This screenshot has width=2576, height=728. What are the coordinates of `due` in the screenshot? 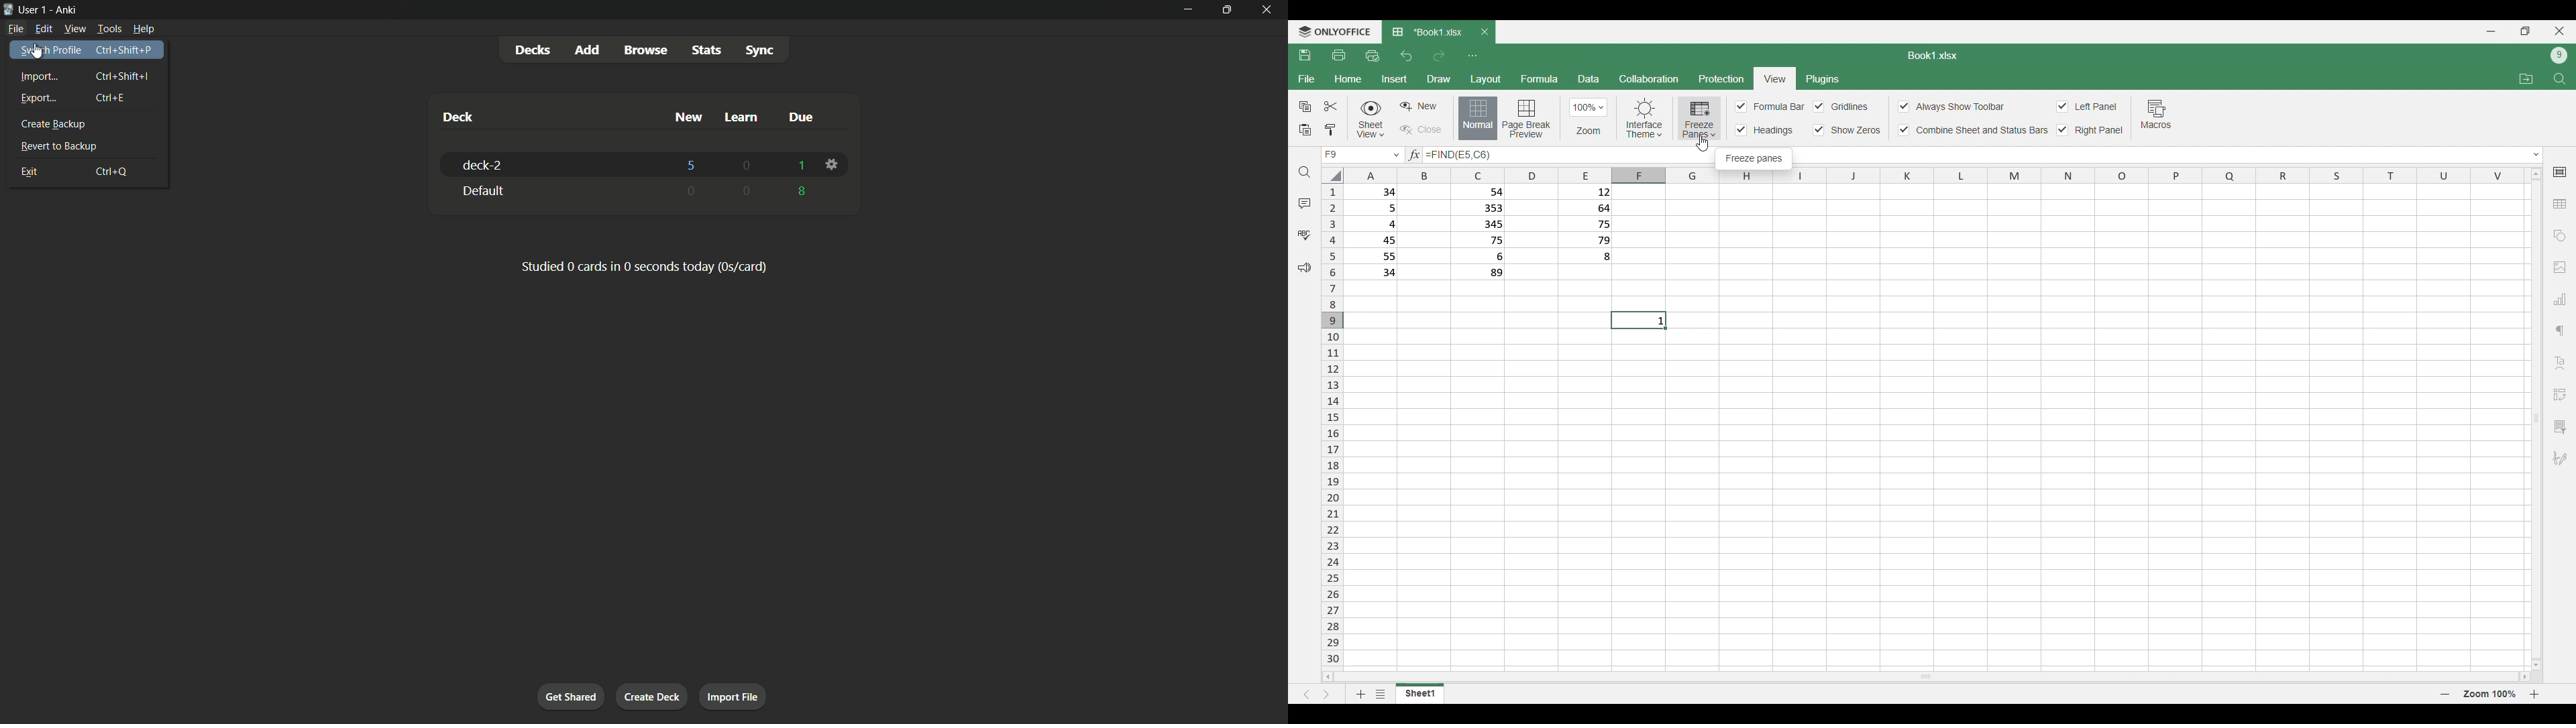 It's located at (800, 117).